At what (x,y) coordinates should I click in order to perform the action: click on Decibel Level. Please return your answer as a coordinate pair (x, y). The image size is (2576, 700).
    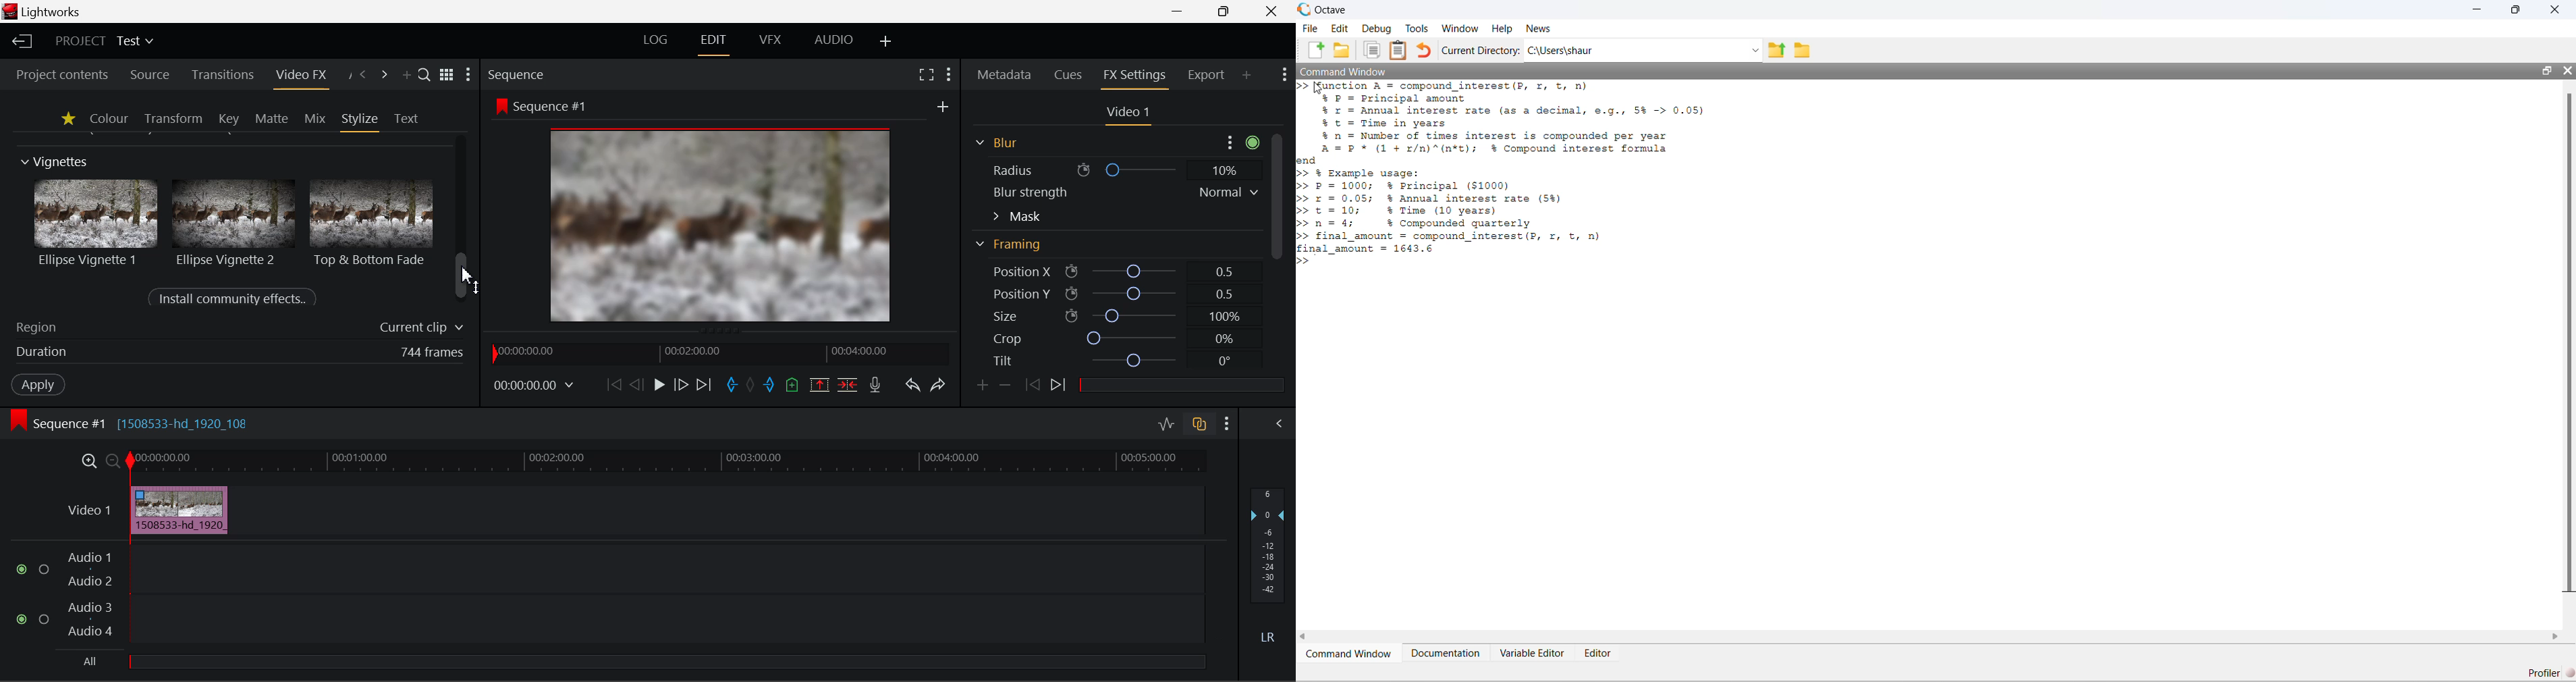
    Looking at the image, I should click on (1268, 570).